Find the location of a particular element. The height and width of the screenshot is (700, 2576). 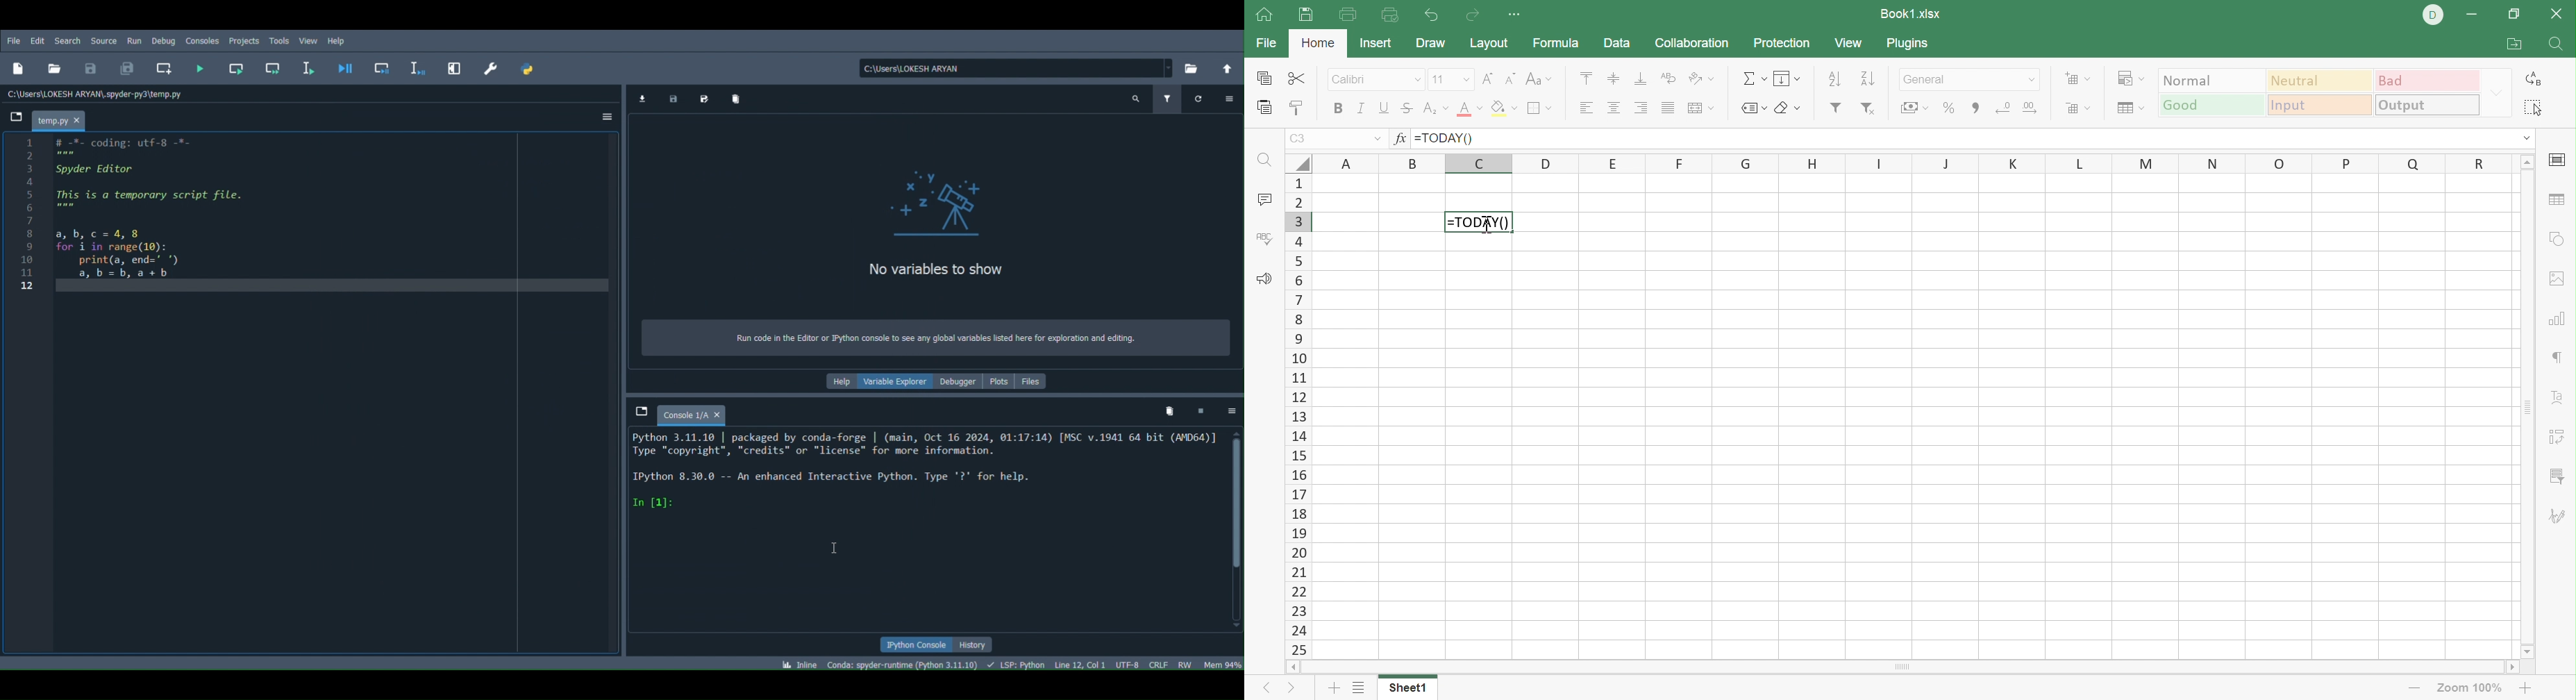

Align Center is located at coordinates (1614, 109).